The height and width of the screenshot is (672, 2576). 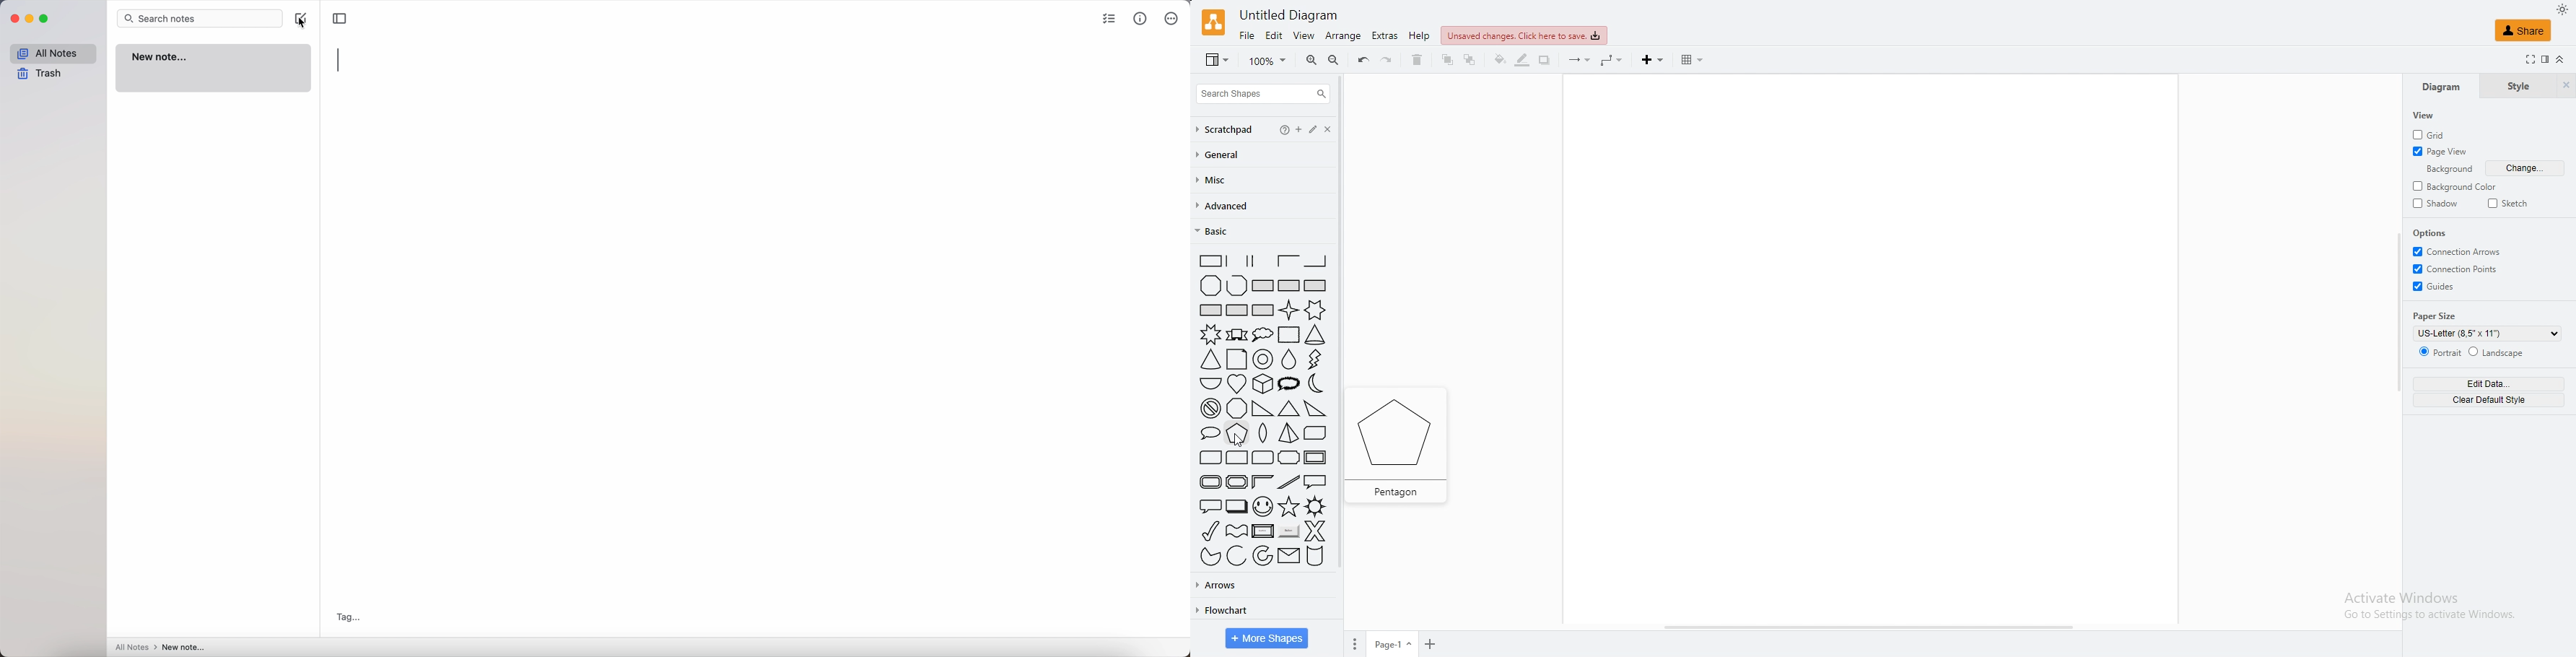 I want to click on help, so click(x=1285, y=129).